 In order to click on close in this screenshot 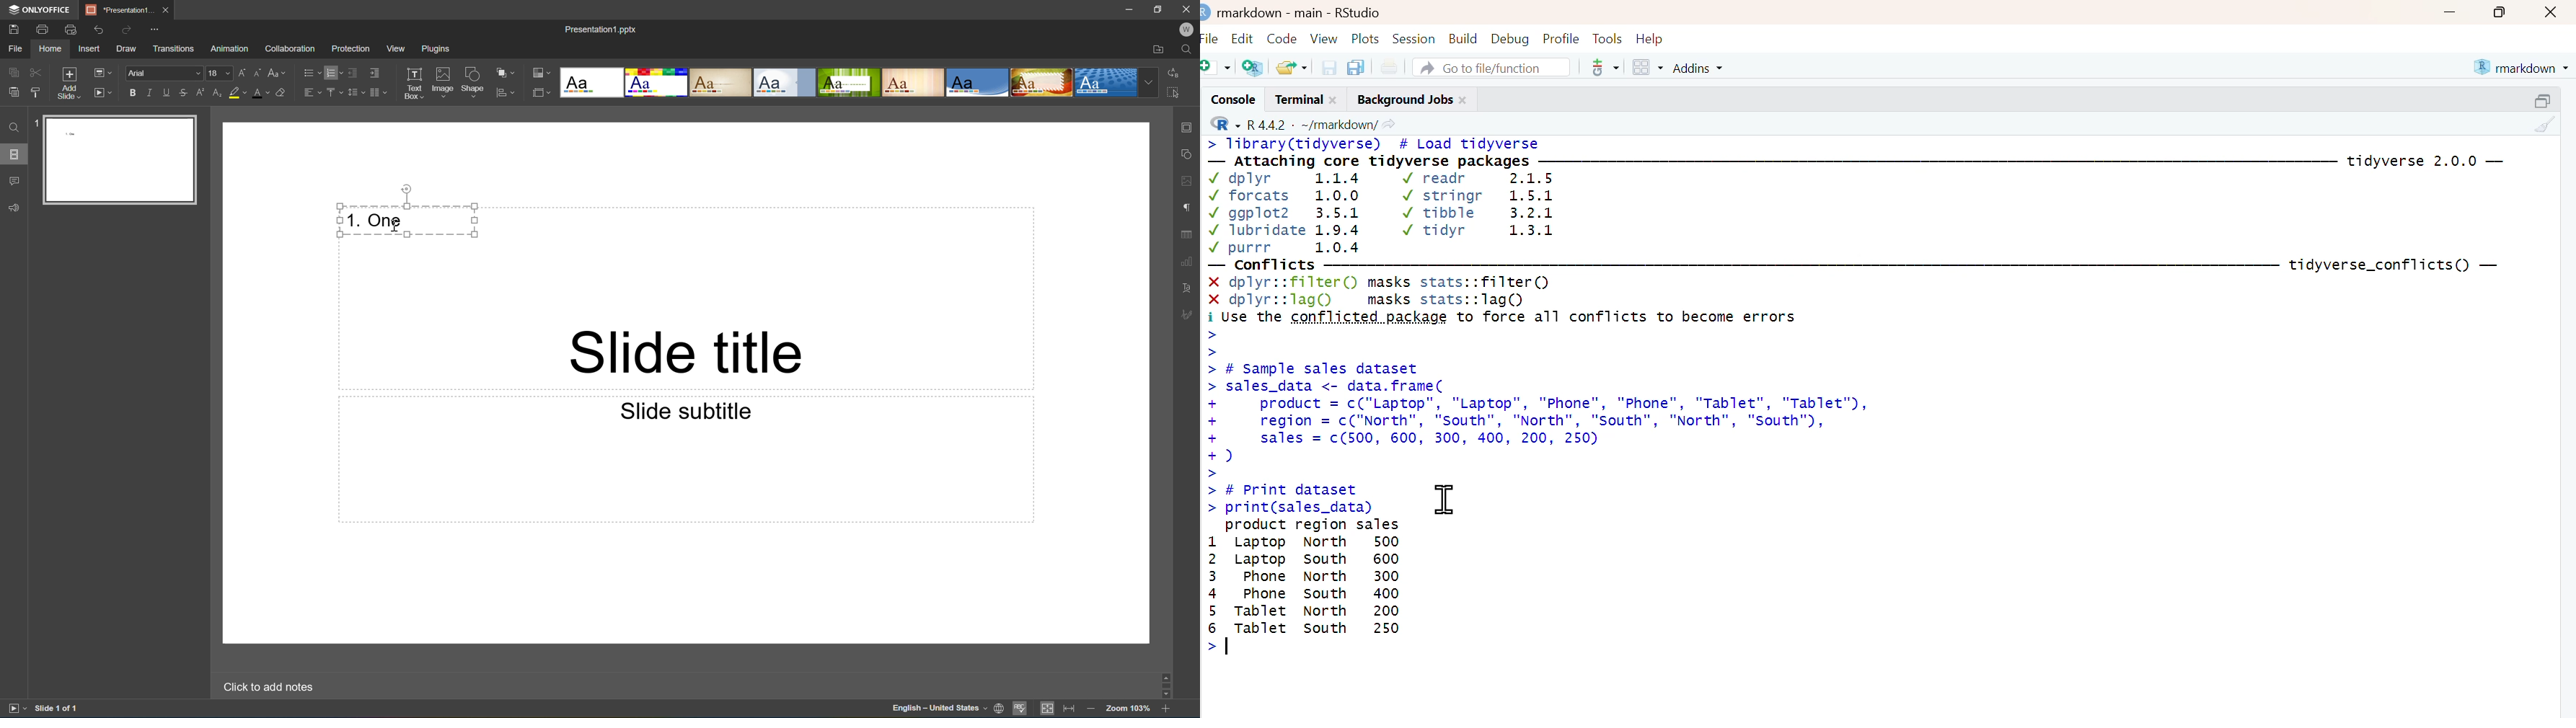, I will do `click(1465, 98)`.